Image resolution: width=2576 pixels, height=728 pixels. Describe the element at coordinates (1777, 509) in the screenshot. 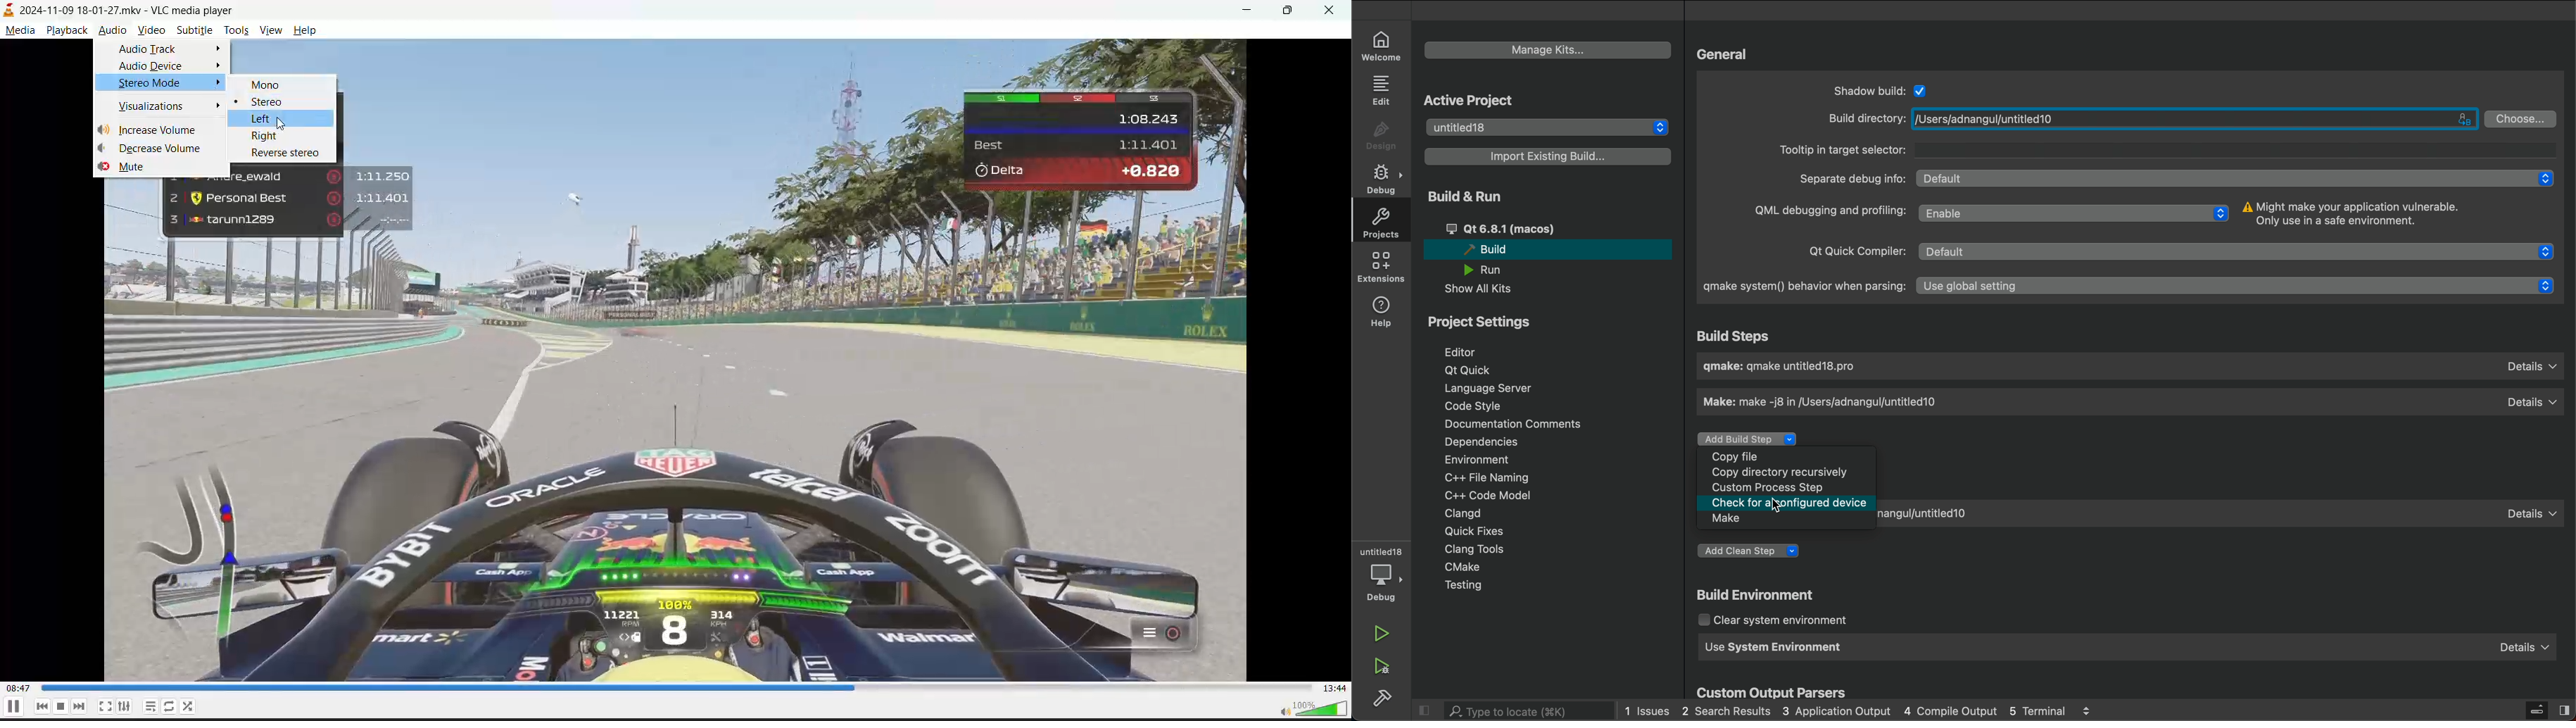

I see `Cursor` at that location.